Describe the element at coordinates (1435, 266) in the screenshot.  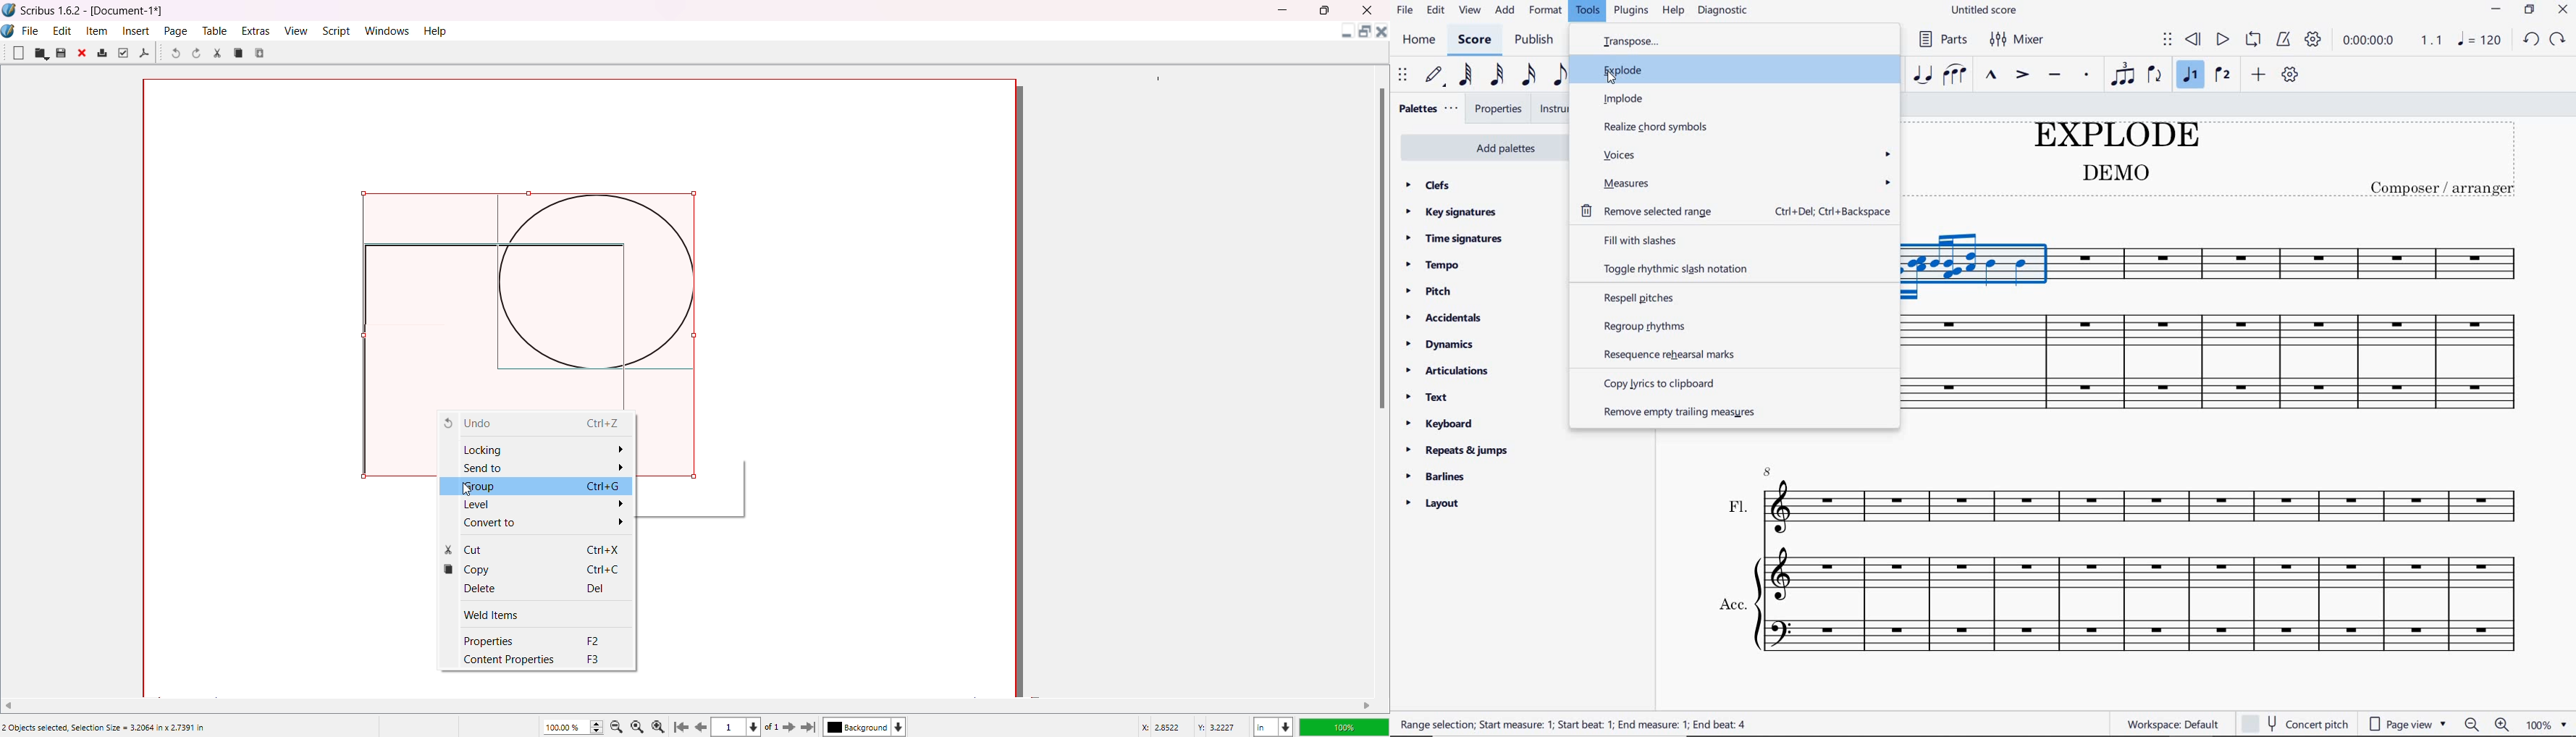
I see `tempo` at that location.